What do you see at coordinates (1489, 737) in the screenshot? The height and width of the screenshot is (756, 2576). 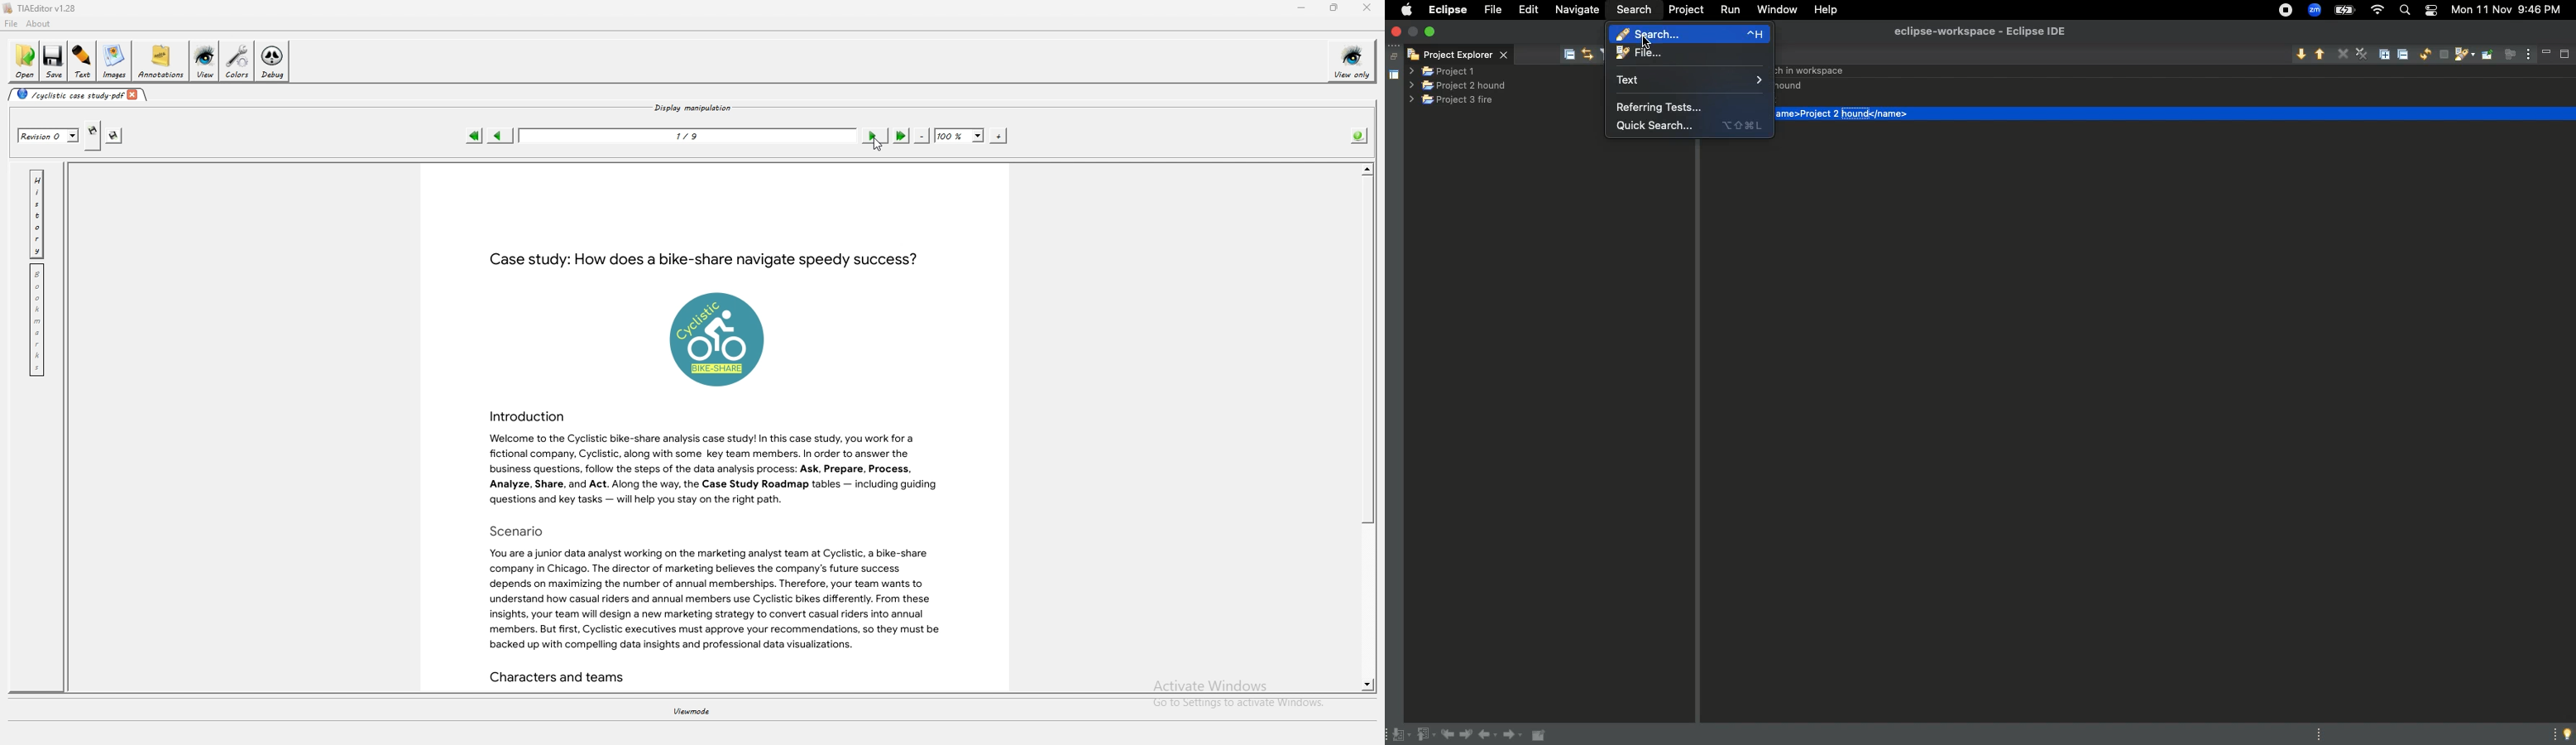 I see `Back` at bounding box center [1489, 737].